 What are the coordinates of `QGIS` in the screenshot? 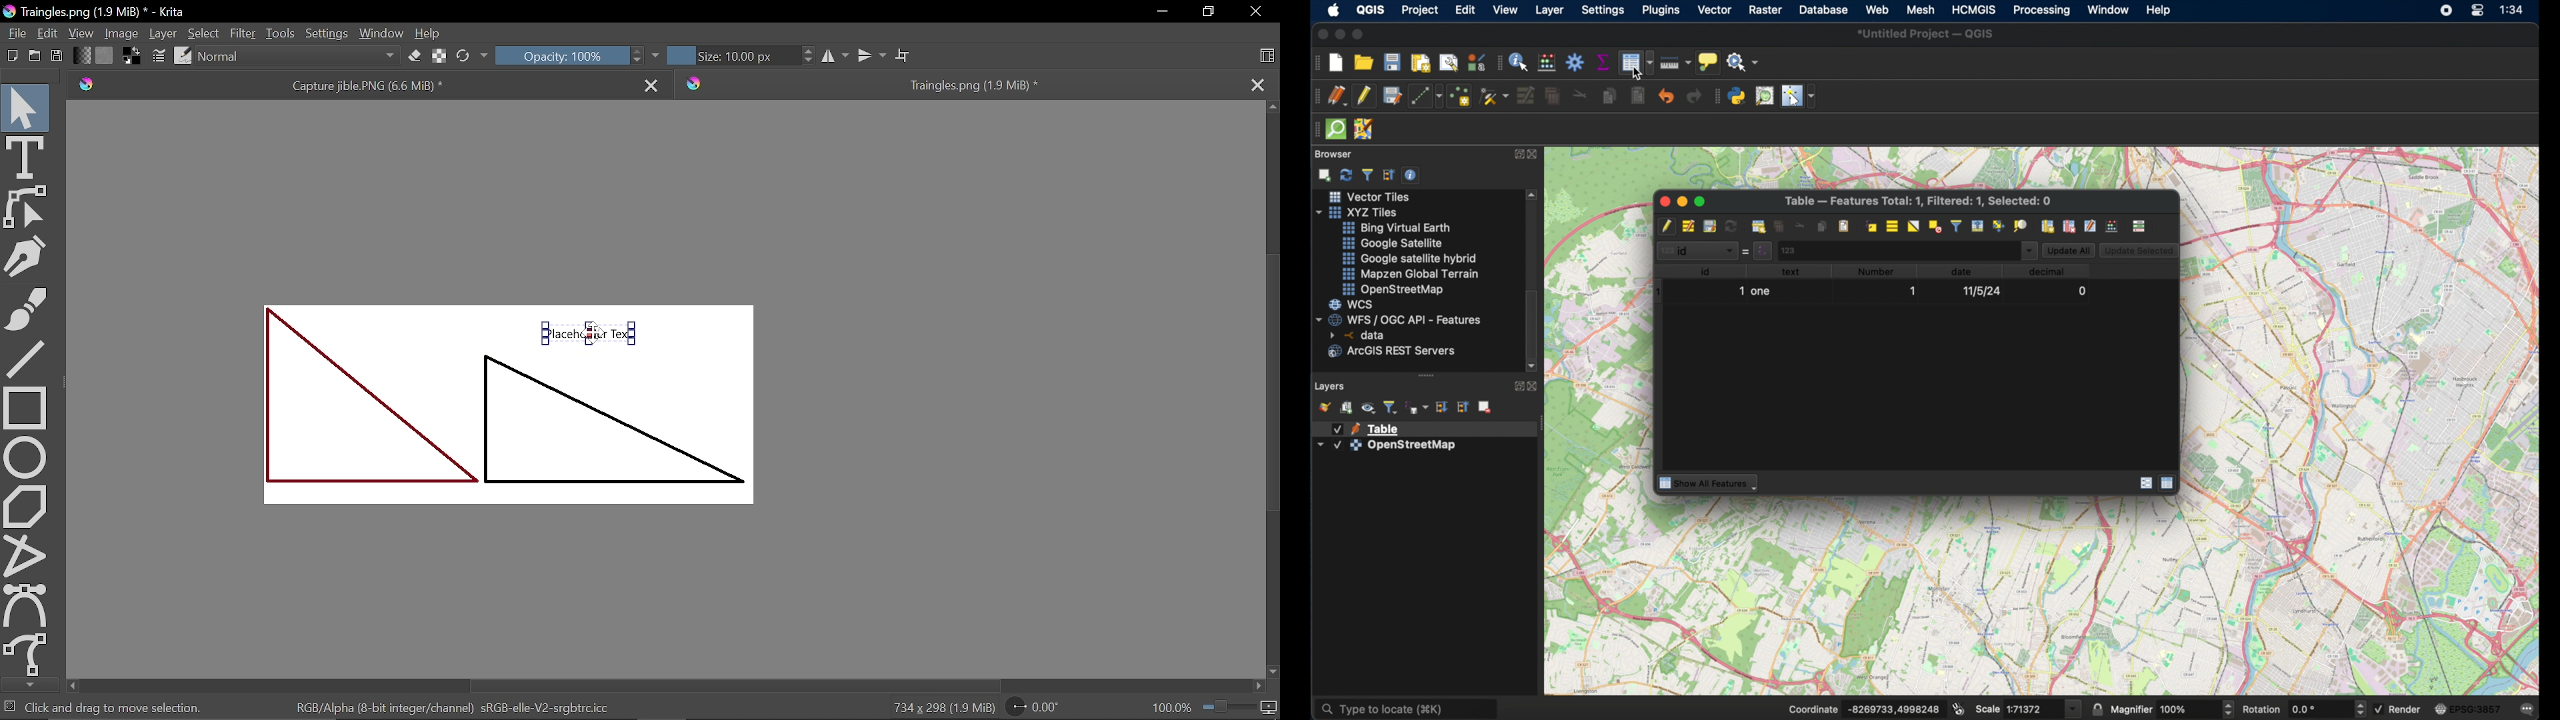 It's located at (1371, 9).